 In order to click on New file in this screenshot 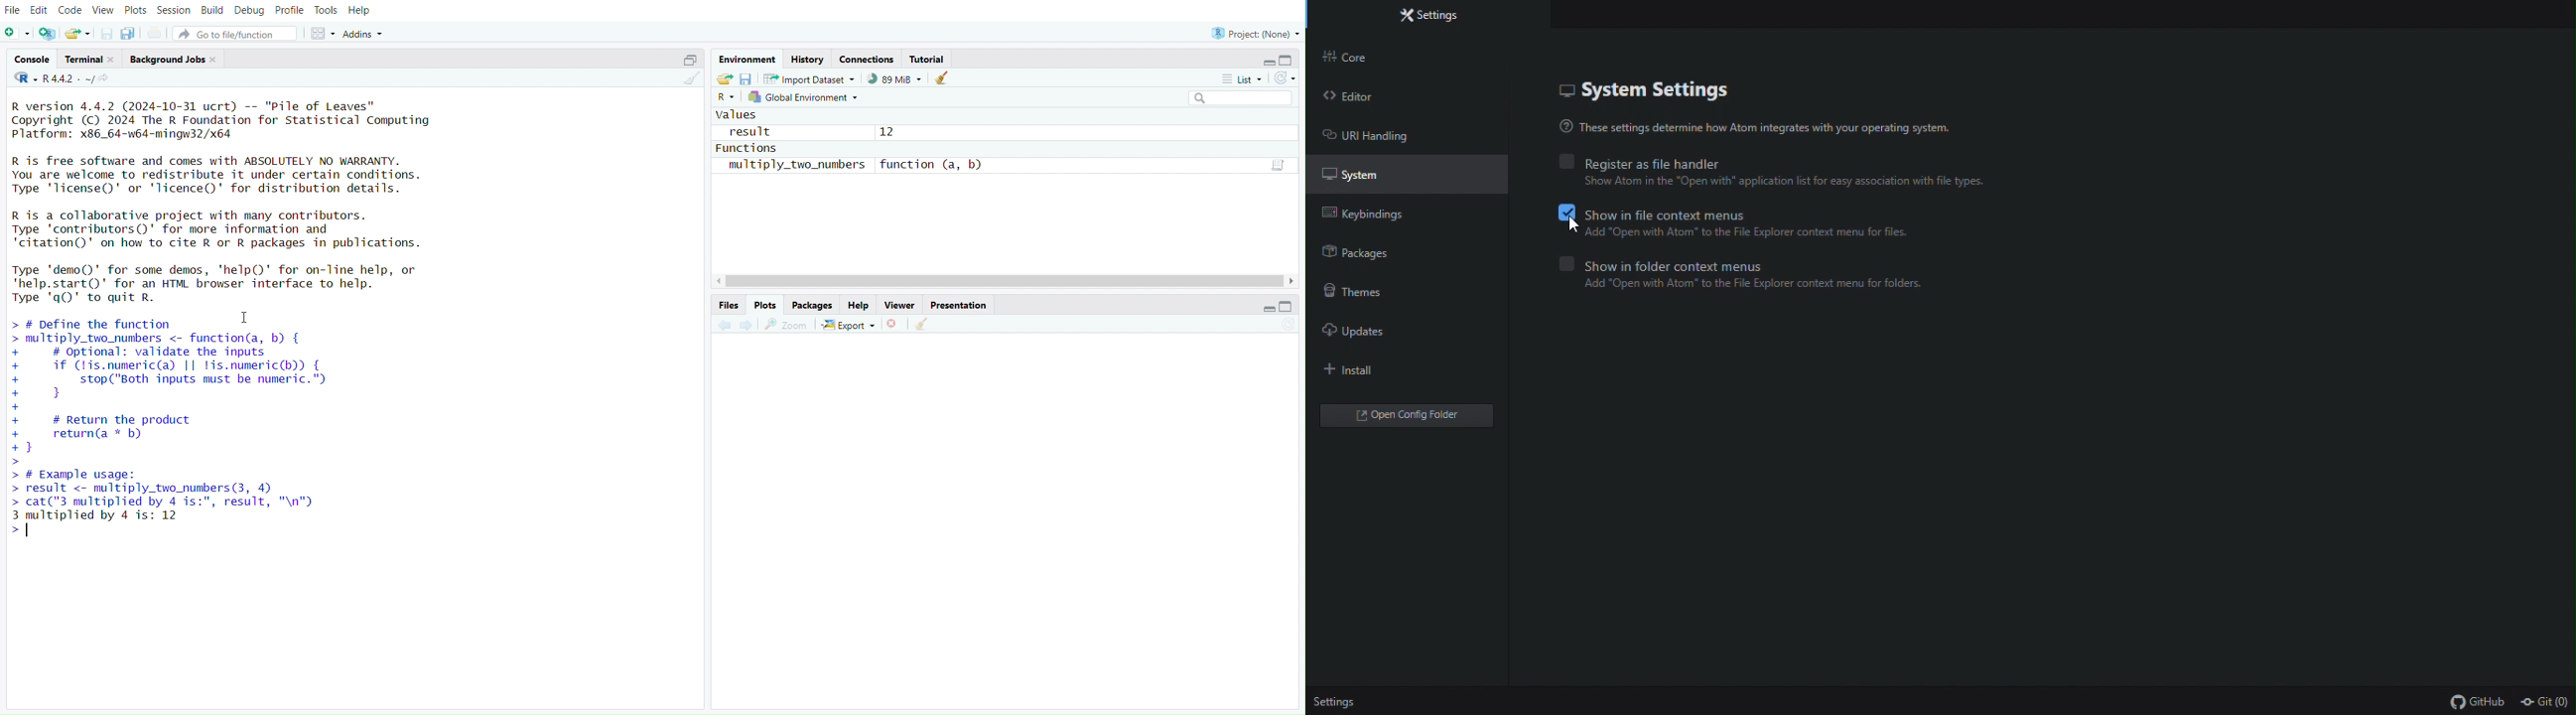, I will do `click(17, 33)`.